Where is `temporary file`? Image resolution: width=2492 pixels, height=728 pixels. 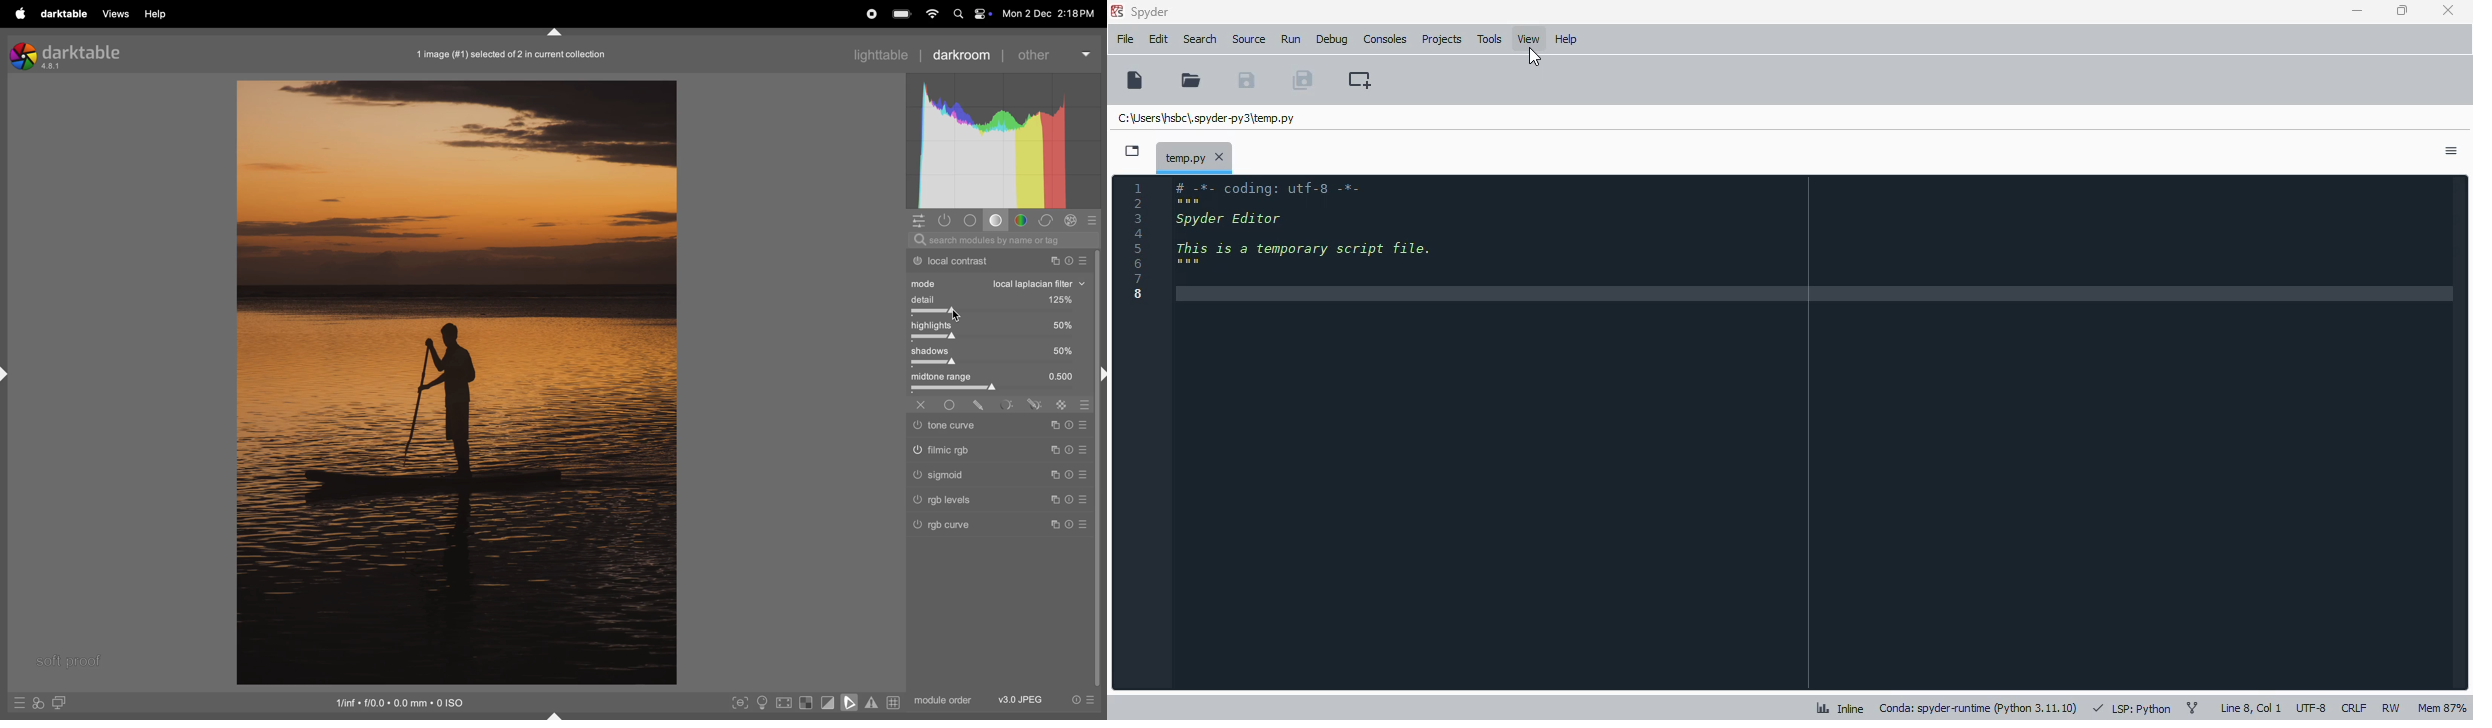
temporary file is located at coordinates (1205, 118).